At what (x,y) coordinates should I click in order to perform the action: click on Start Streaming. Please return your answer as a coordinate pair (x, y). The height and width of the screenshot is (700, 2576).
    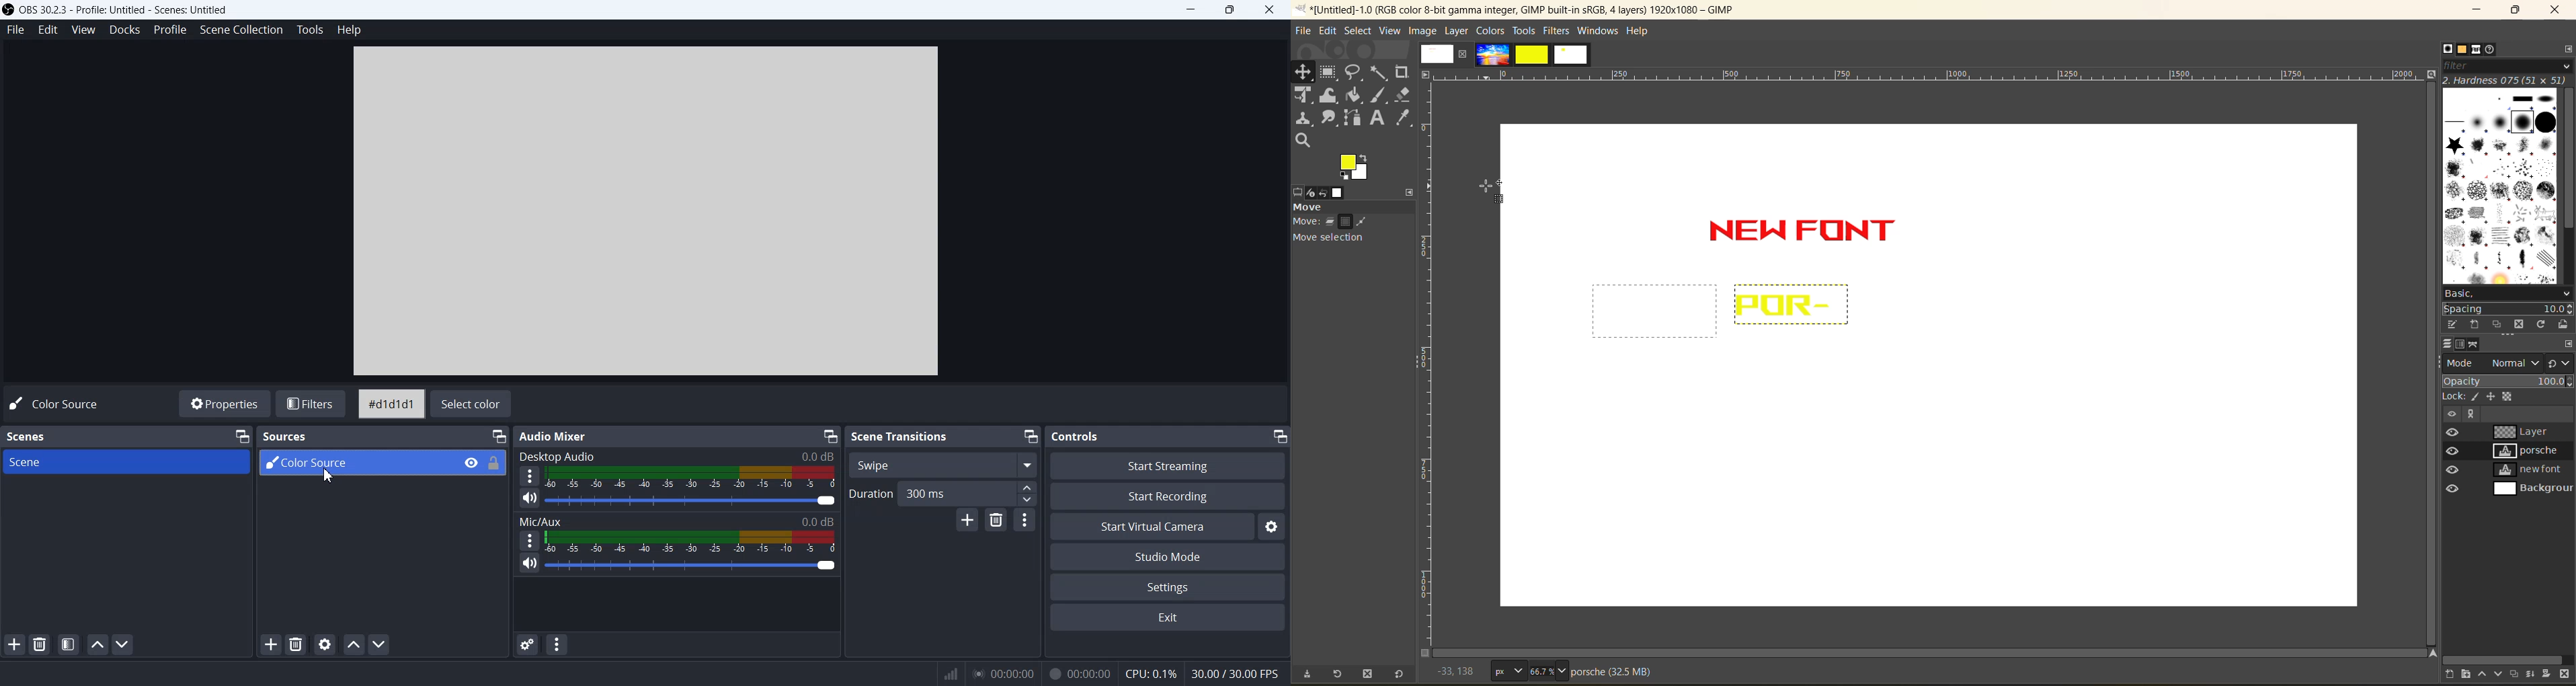
    Looking at the image, I should click on (1167, 465).